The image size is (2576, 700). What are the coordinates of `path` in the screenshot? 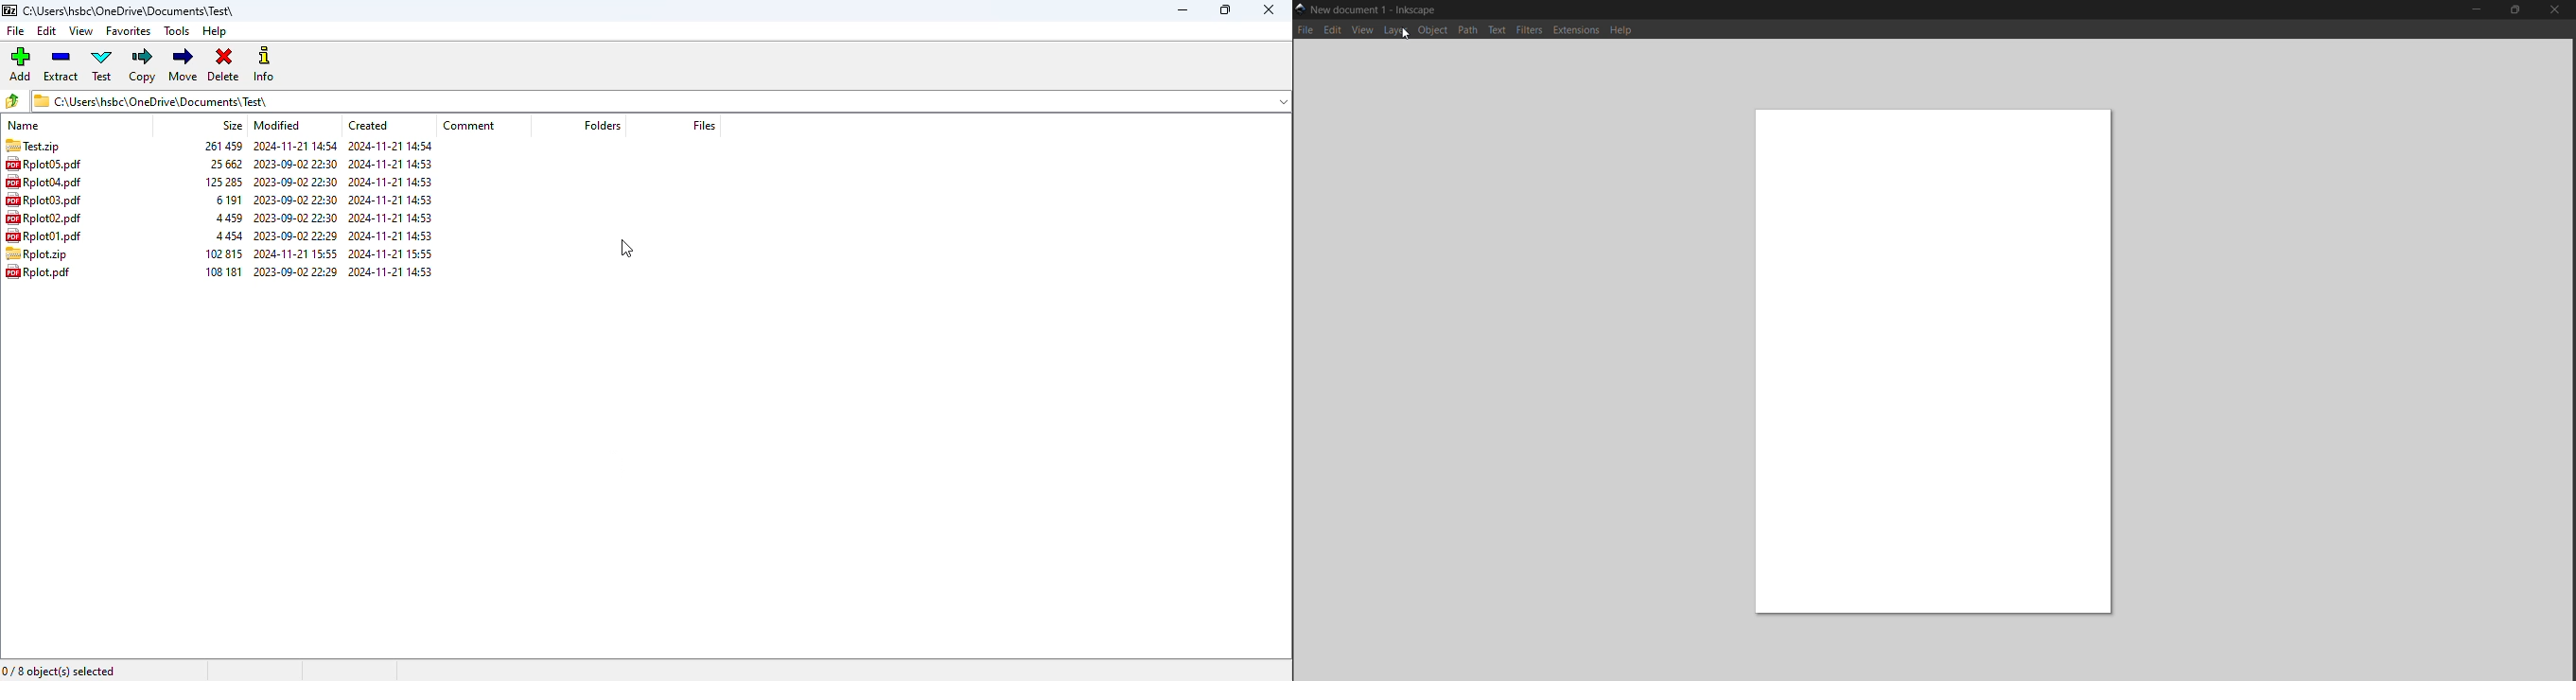 It's located at (1470, 31).